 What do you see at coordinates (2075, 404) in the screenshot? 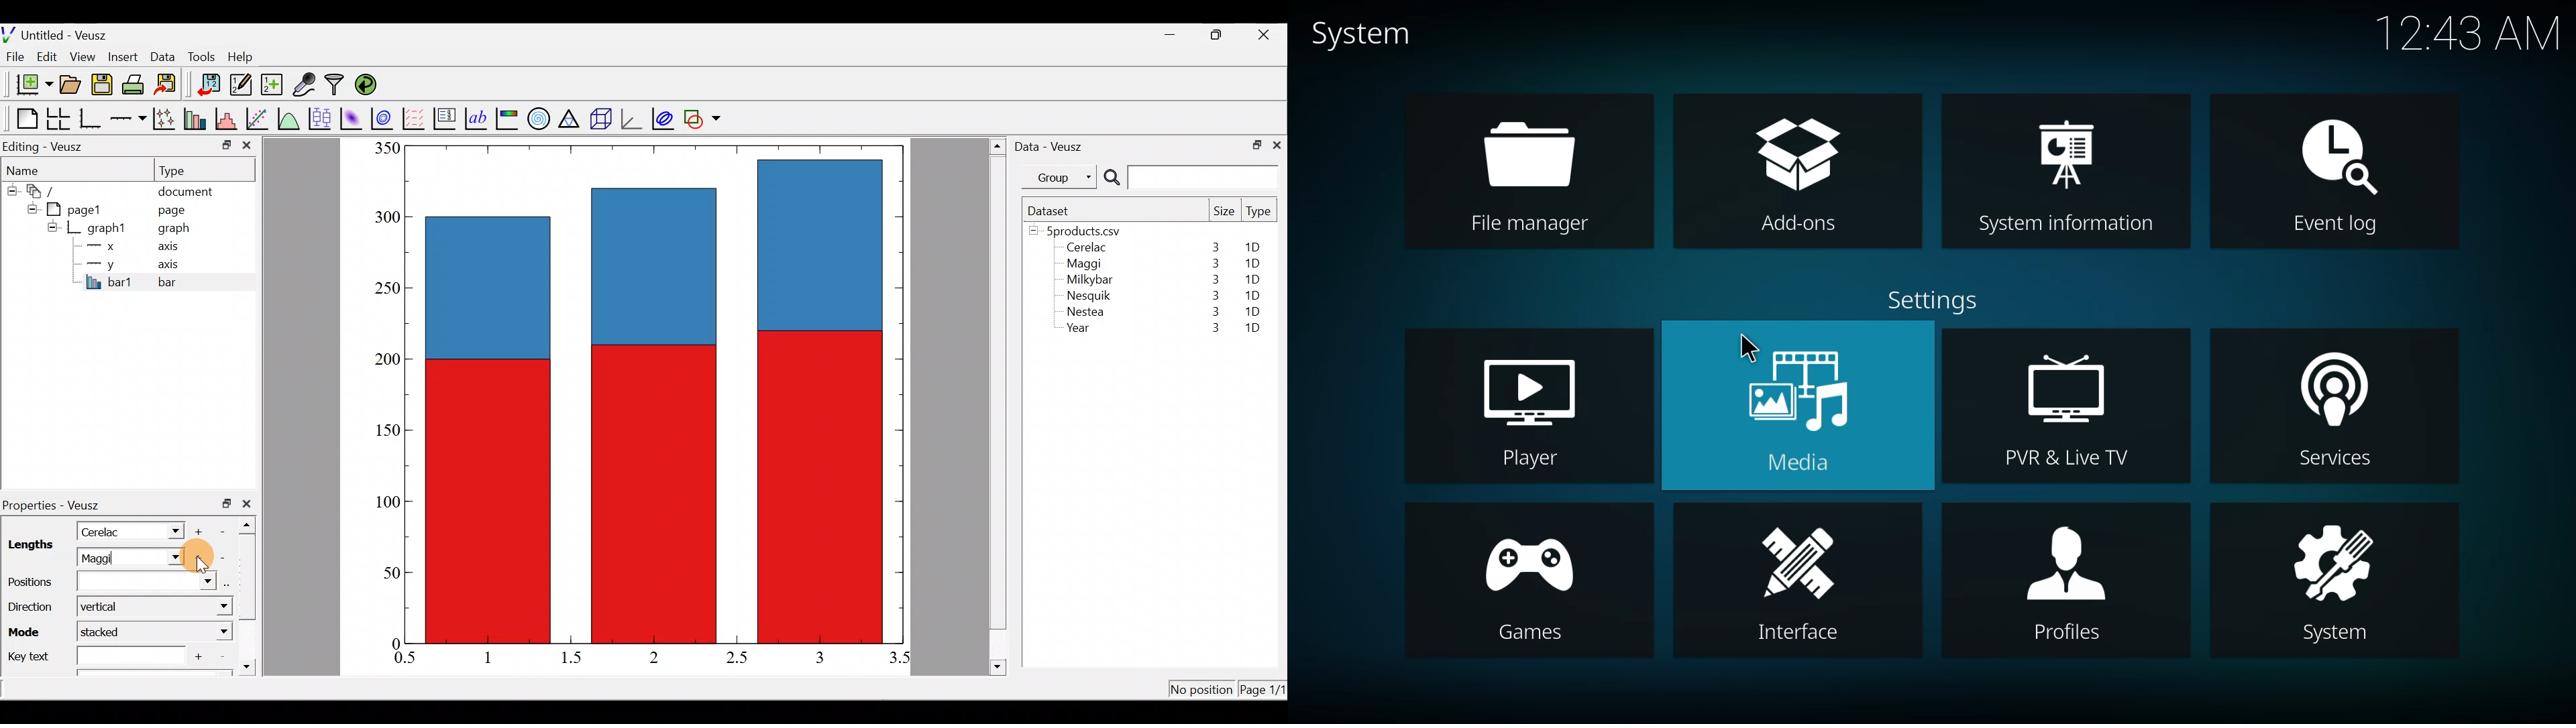
I see `pvr & live tv` at bounding box center [2075, 404].